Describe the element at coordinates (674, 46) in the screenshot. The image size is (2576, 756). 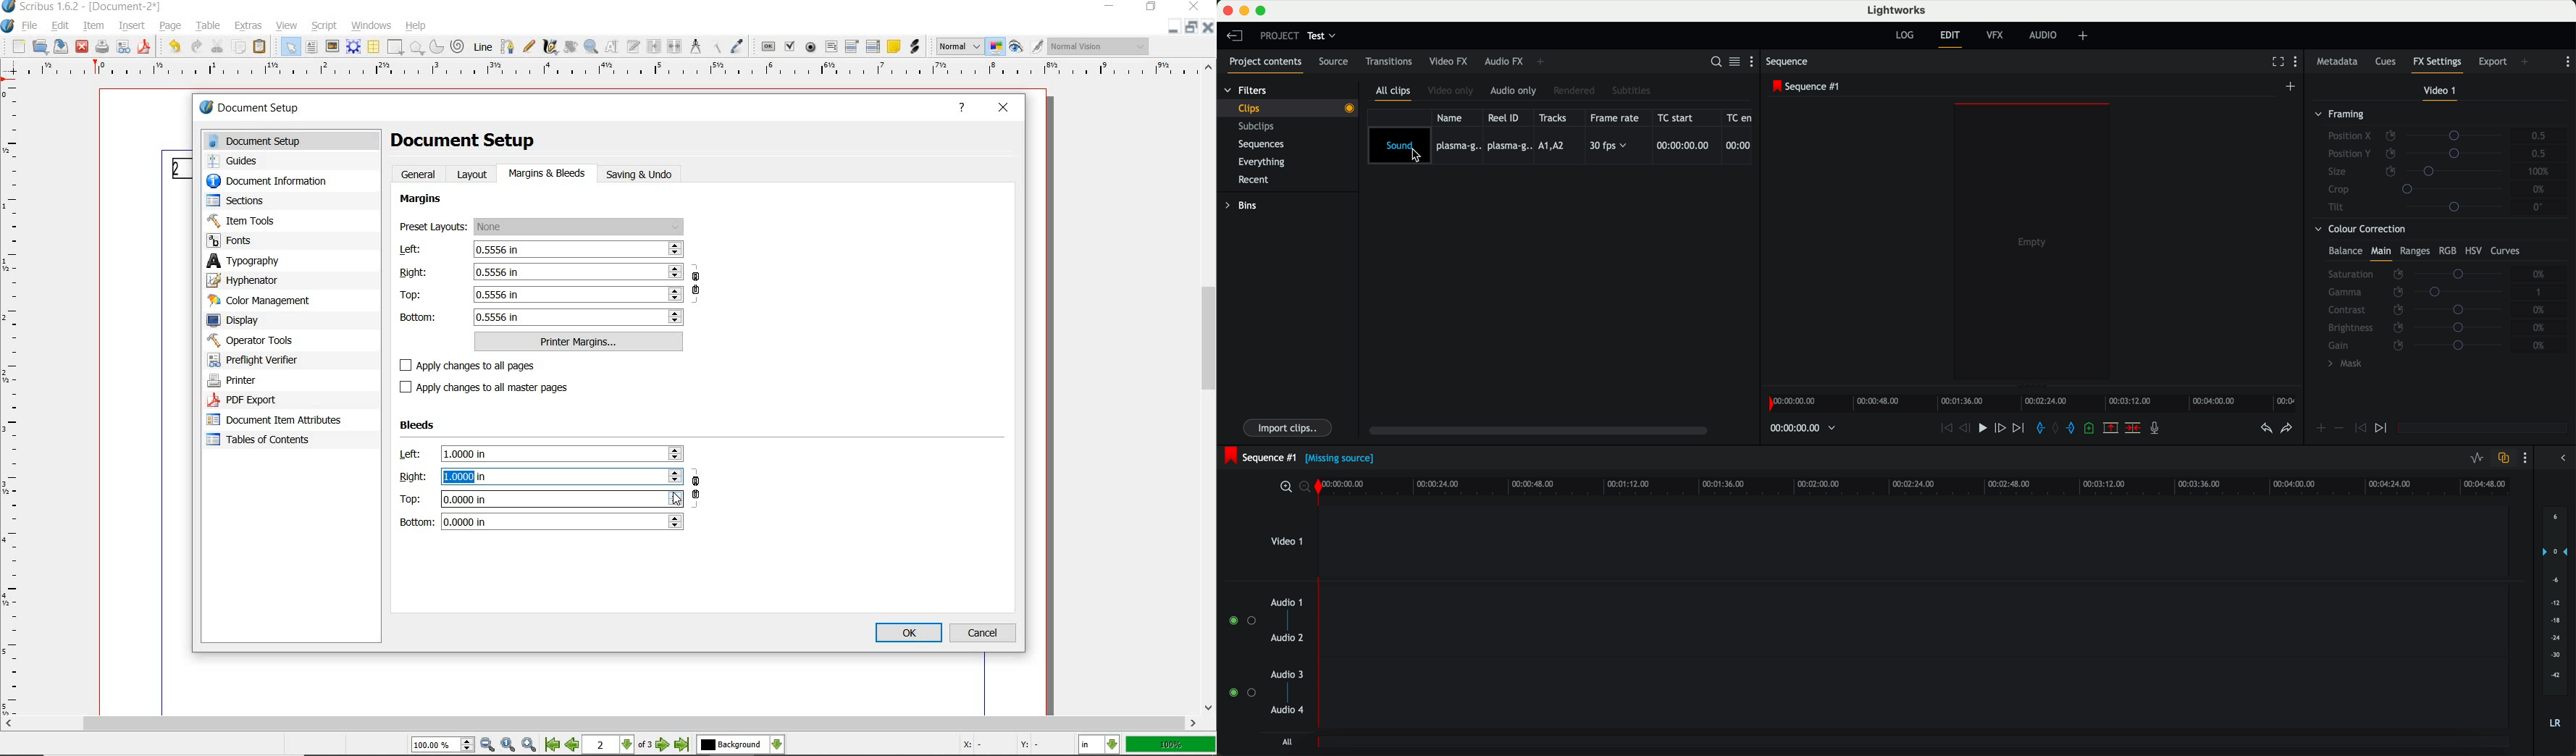
I see `unlink text frames` at that location.